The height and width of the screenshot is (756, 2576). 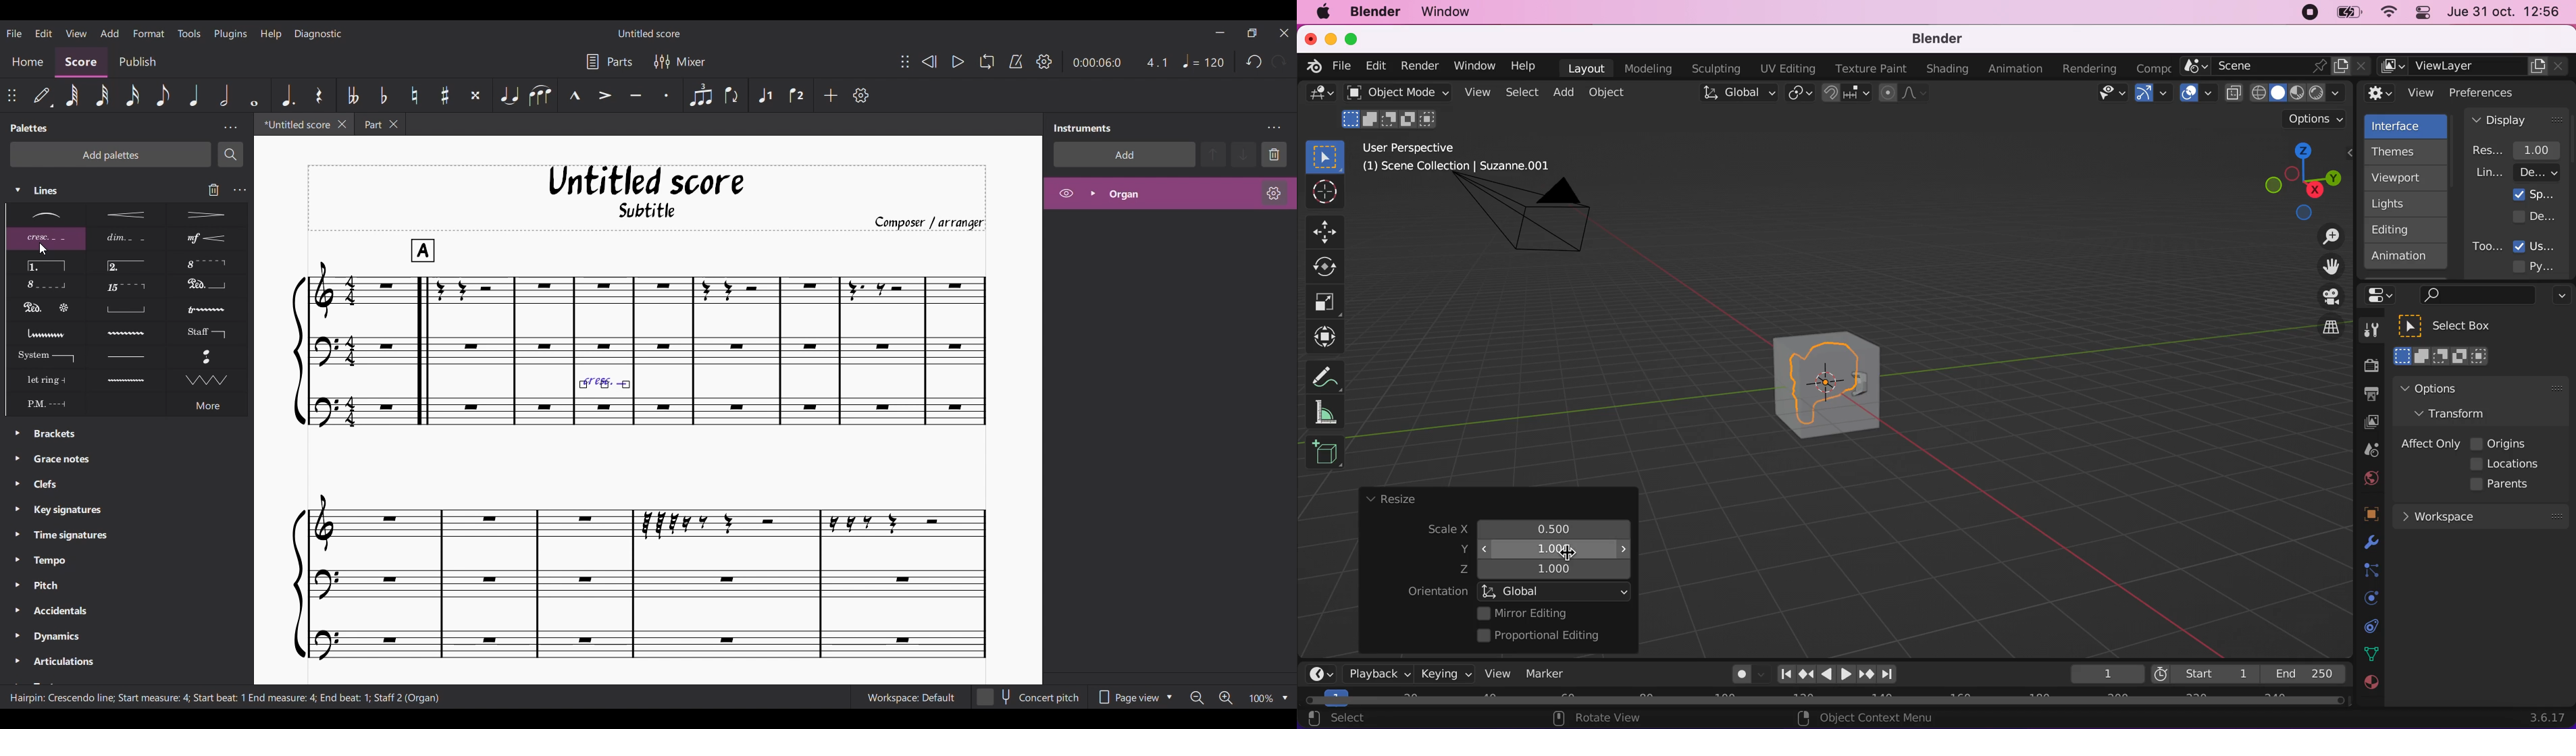 What do you see at coordinates (2369, 543) in the screenshot?
I see `physics` at bounding box center [2369, 543].